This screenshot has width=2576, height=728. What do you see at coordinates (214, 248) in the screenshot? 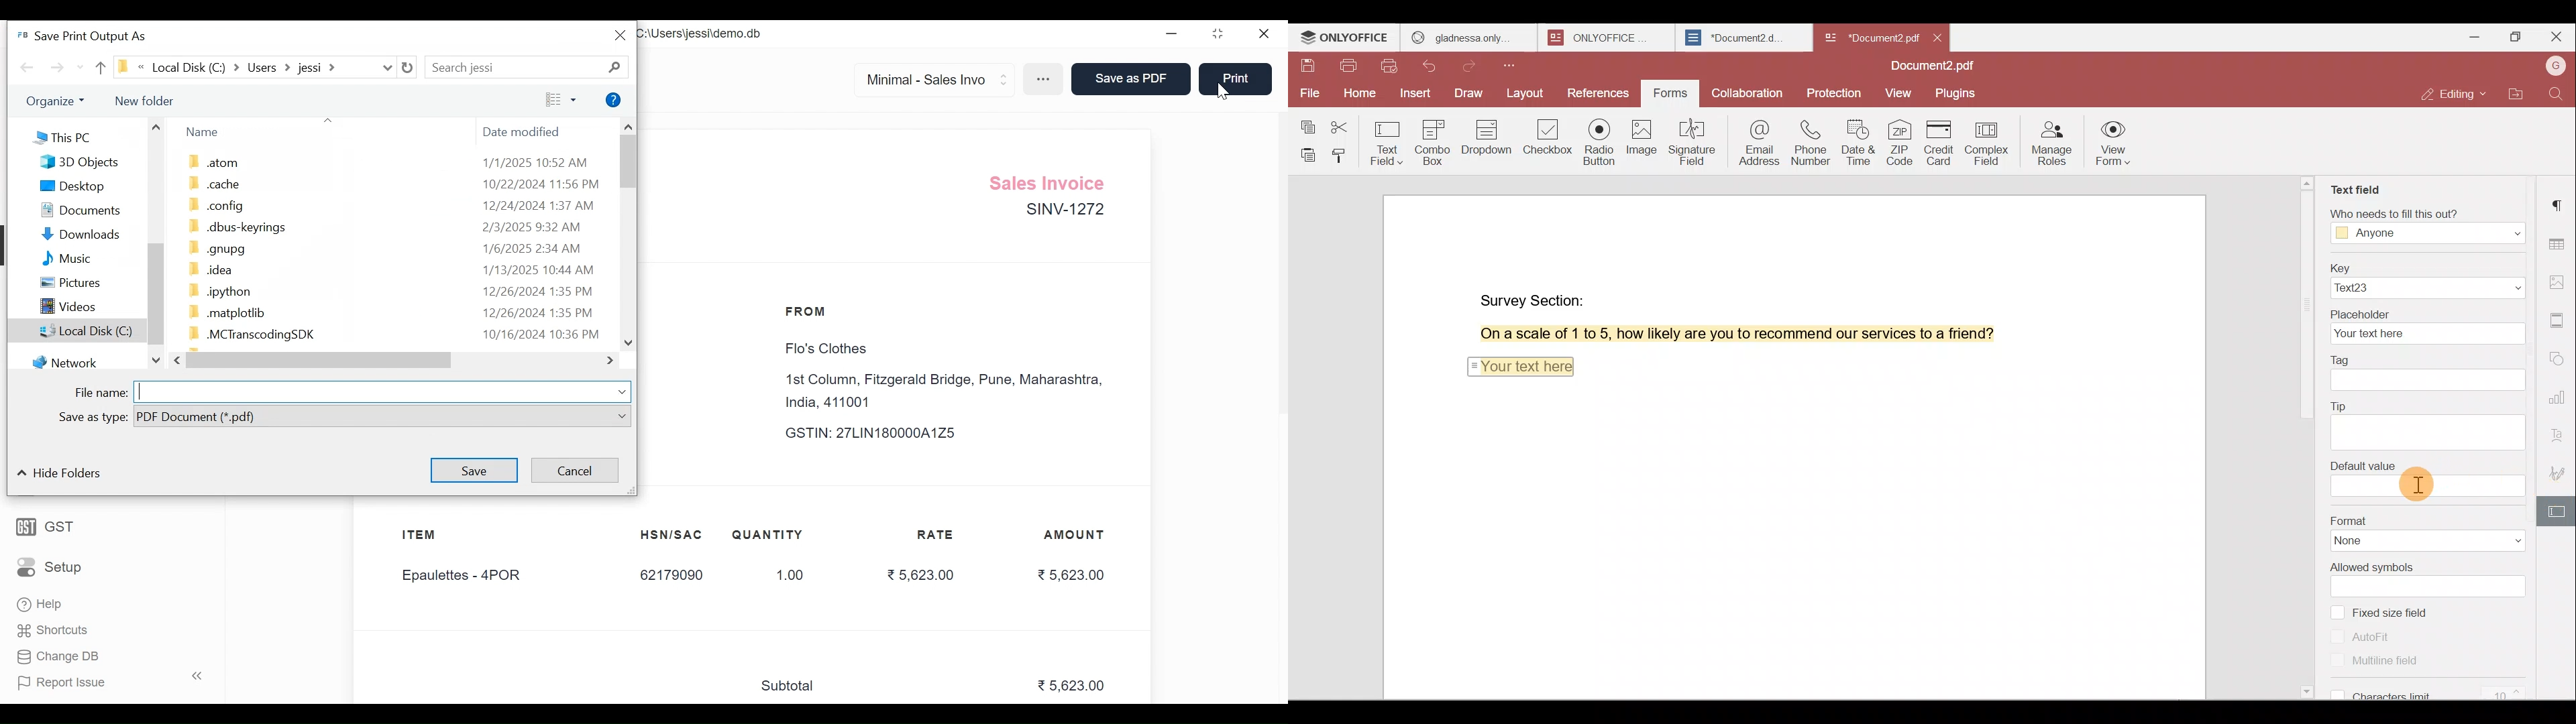
I see `.gnupg` at bounding box center [214, 248].